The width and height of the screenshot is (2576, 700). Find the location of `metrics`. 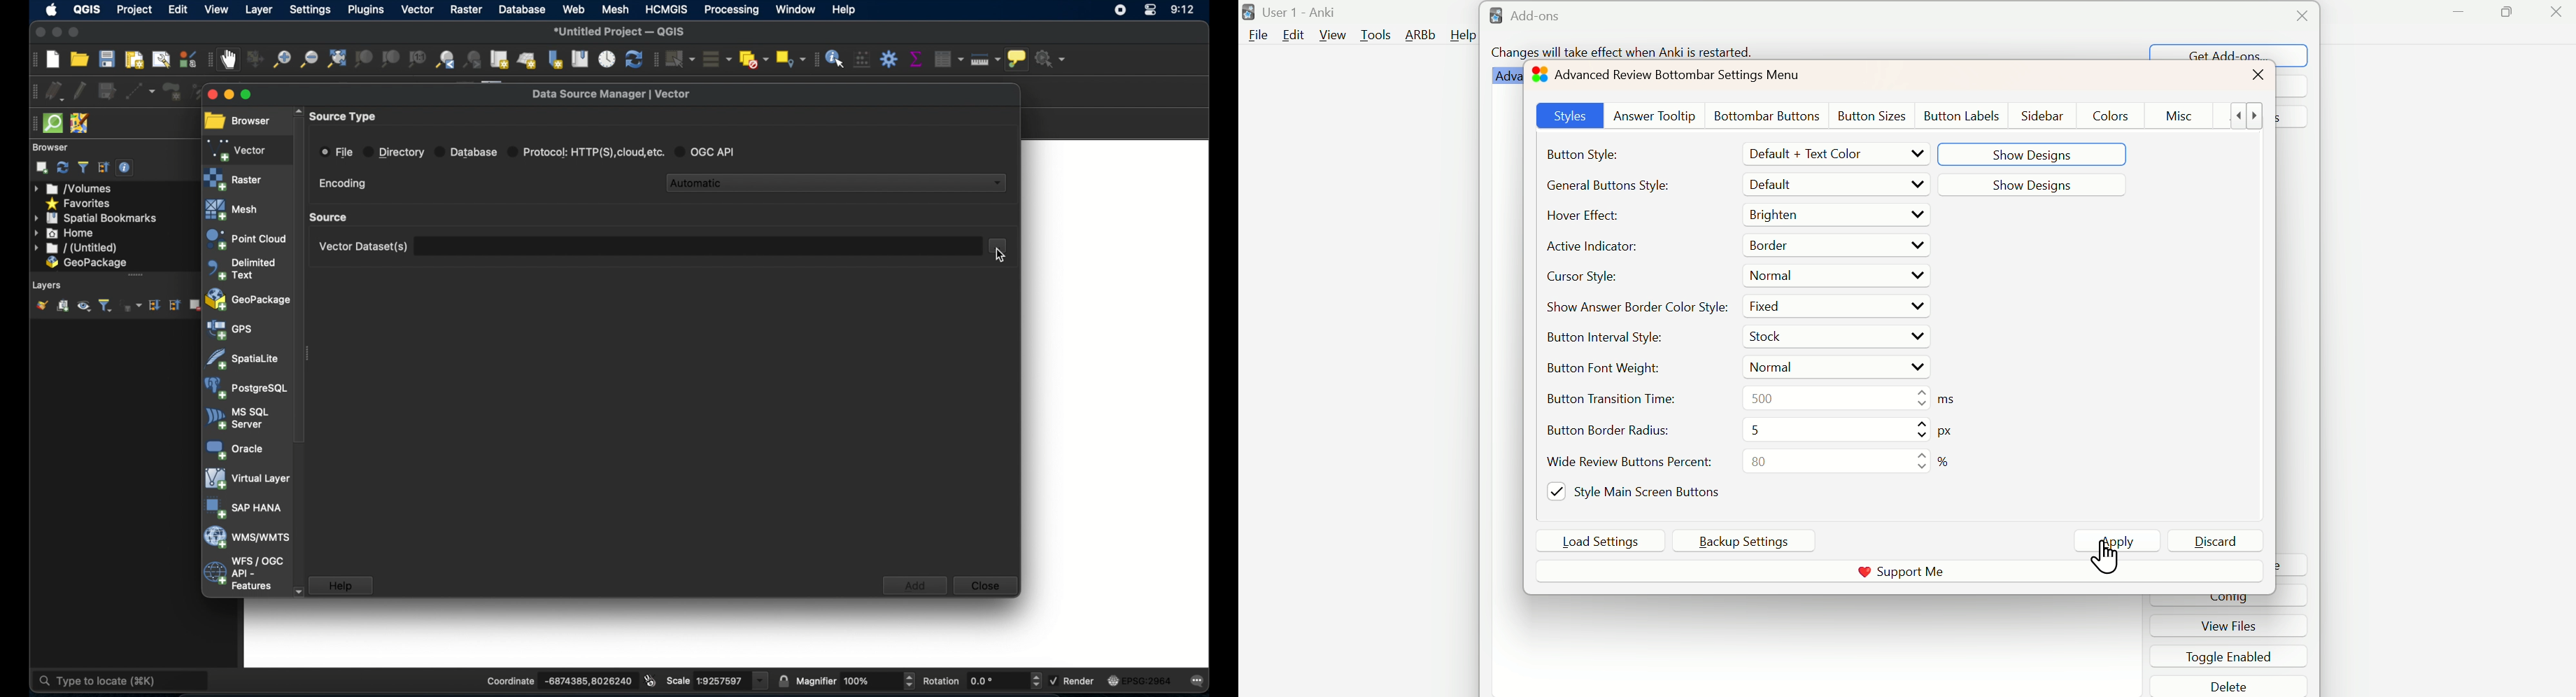

metrics is located at coordinates (1948, 430).